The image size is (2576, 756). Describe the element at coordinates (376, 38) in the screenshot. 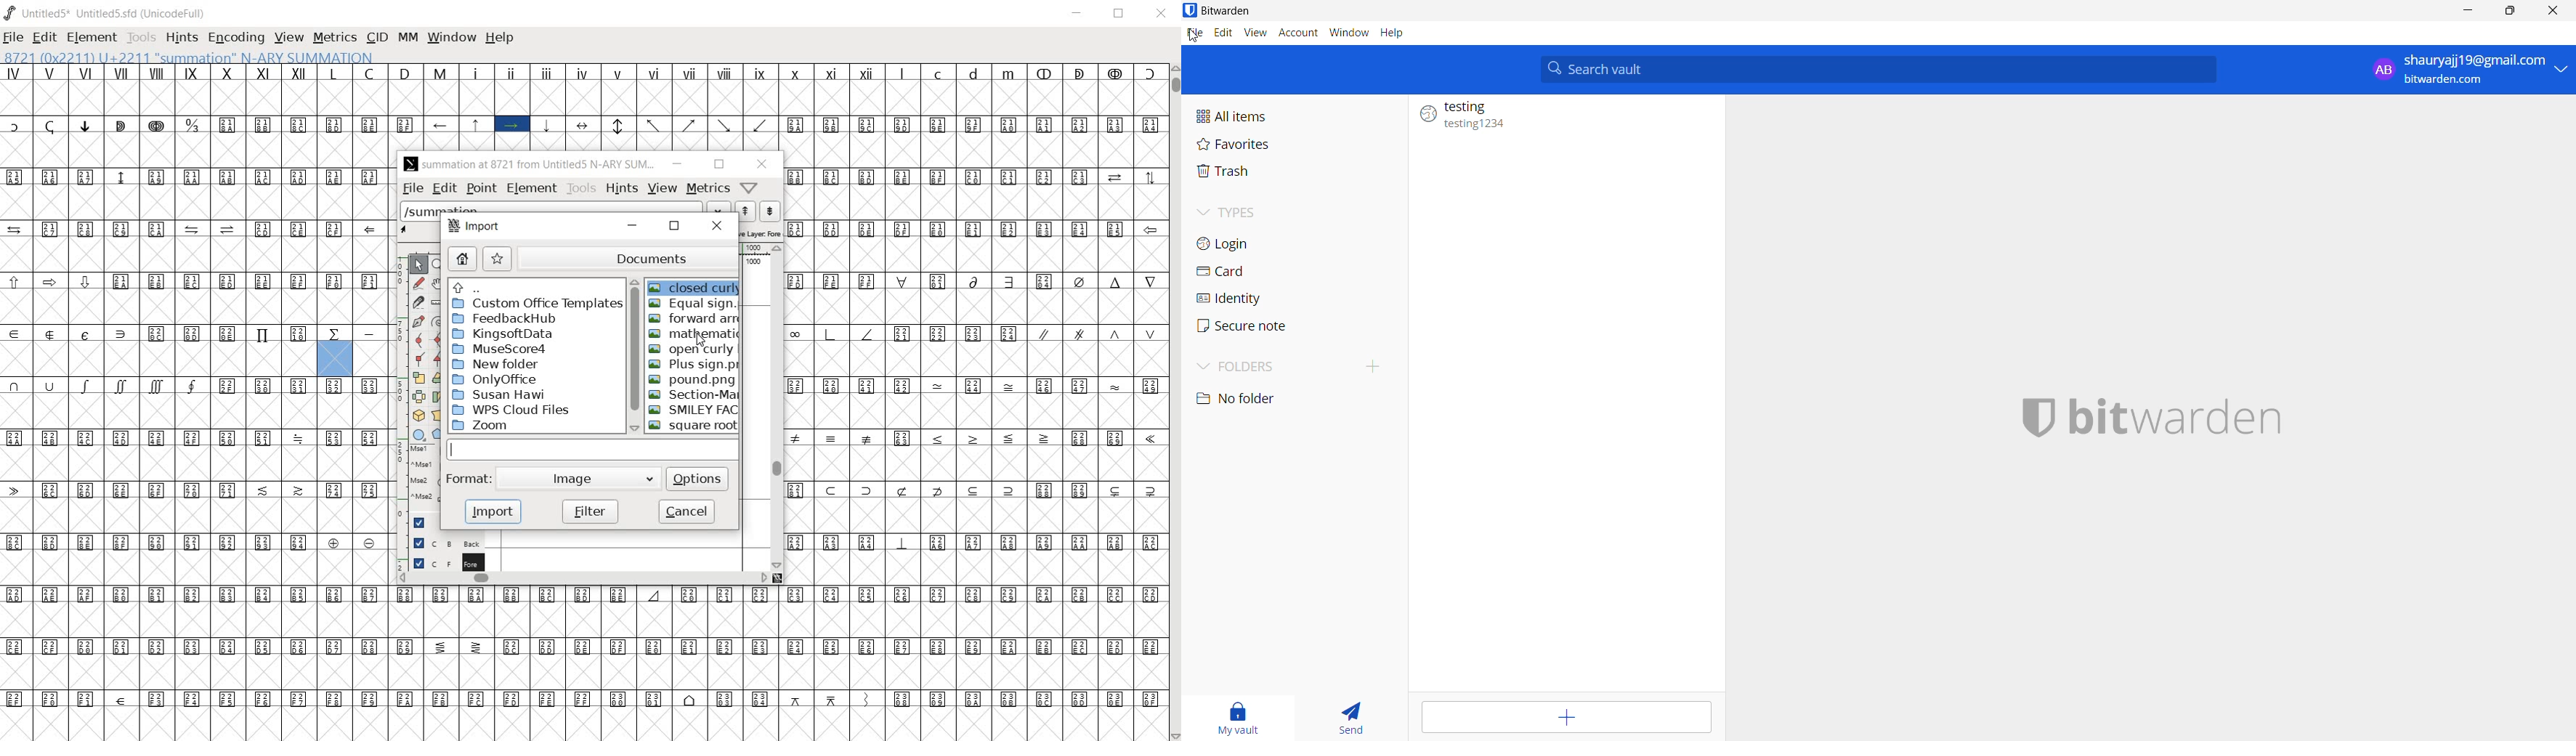

I see `CID` at that location.